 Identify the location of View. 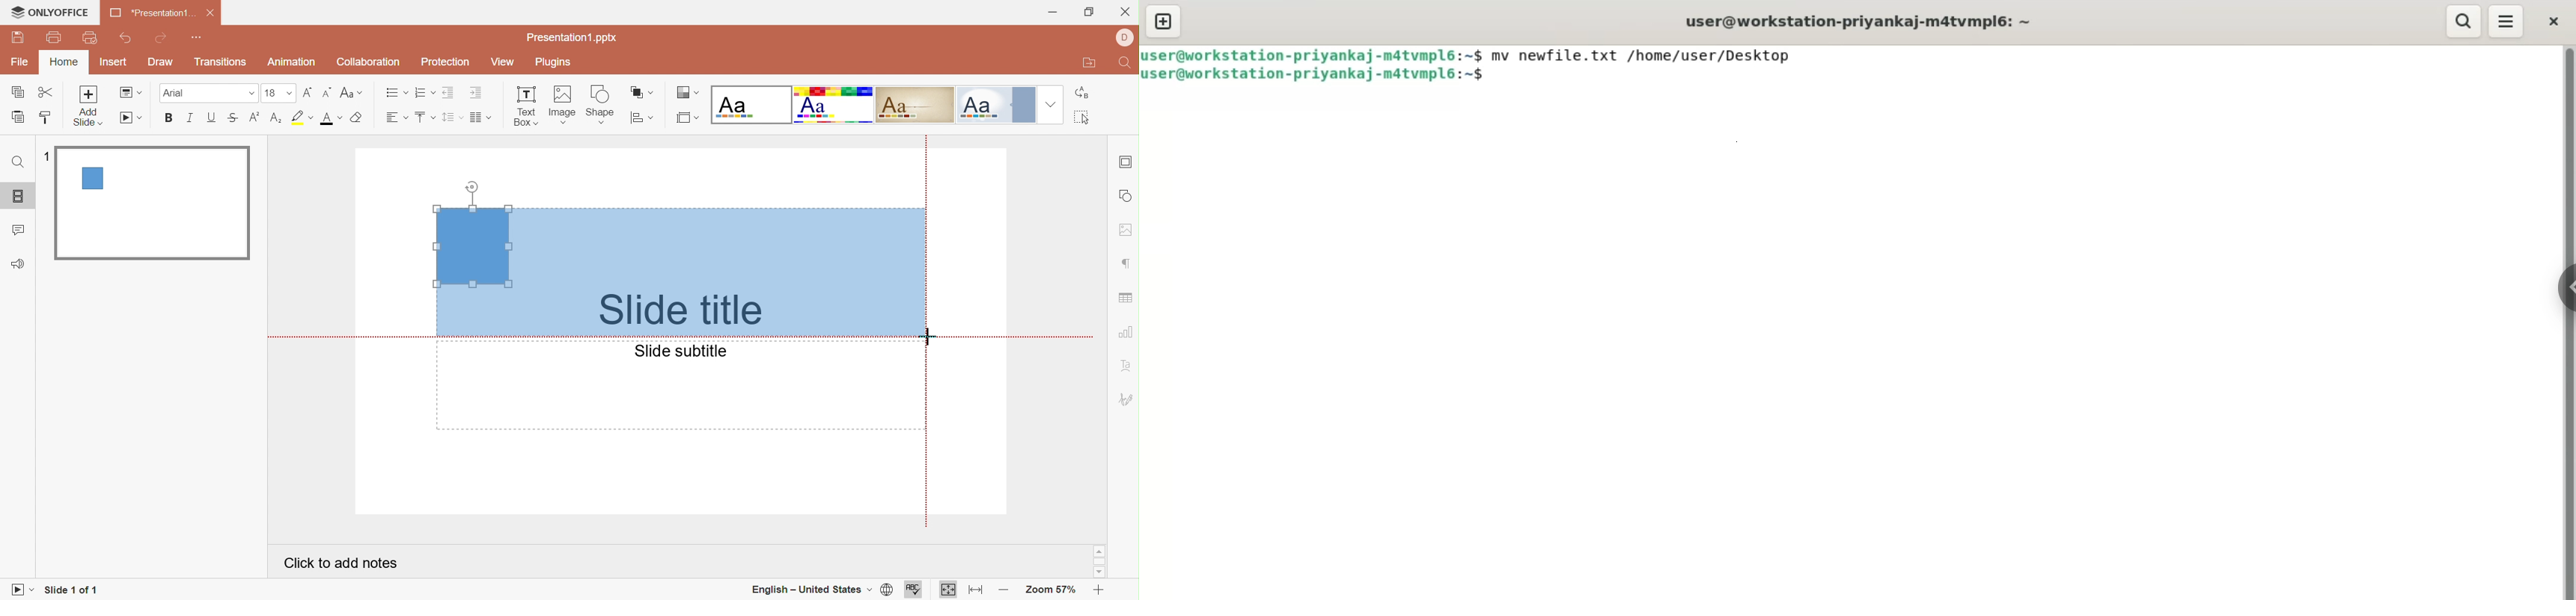
(503, 62).